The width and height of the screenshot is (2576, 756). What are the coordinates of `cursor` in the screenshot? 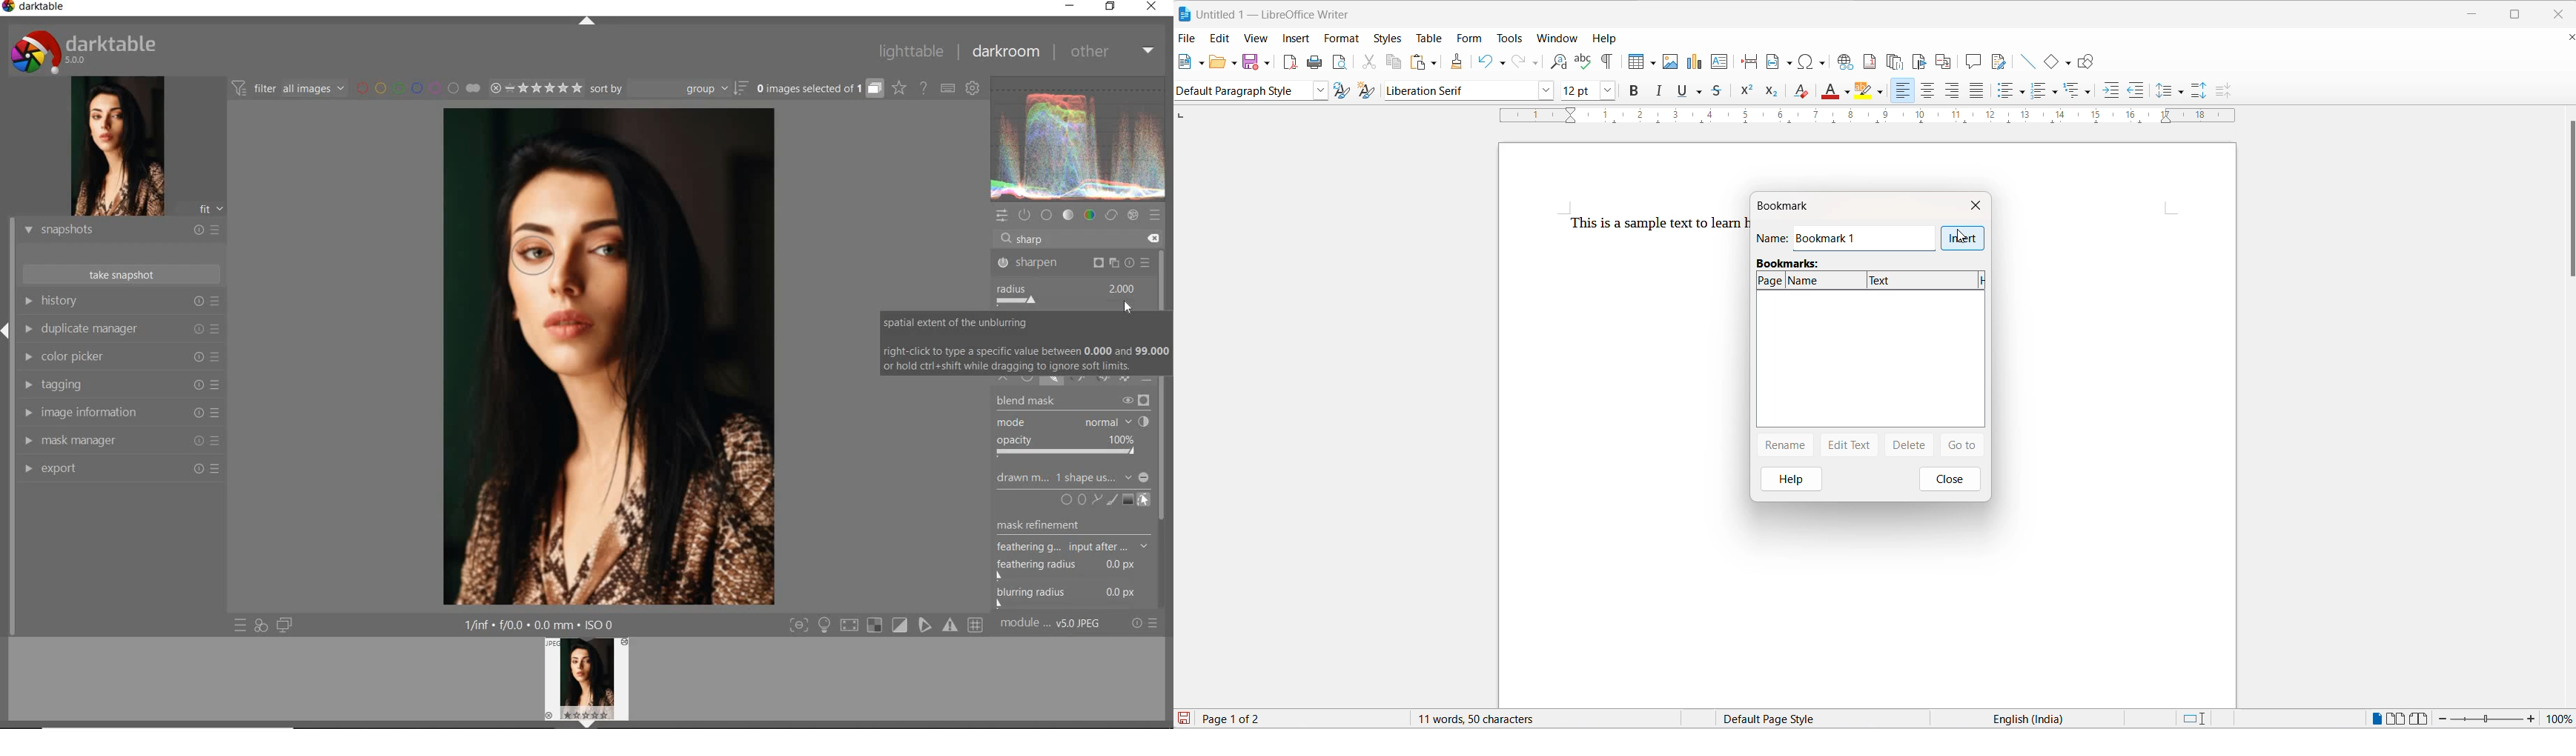 It's located at (1962, 237).